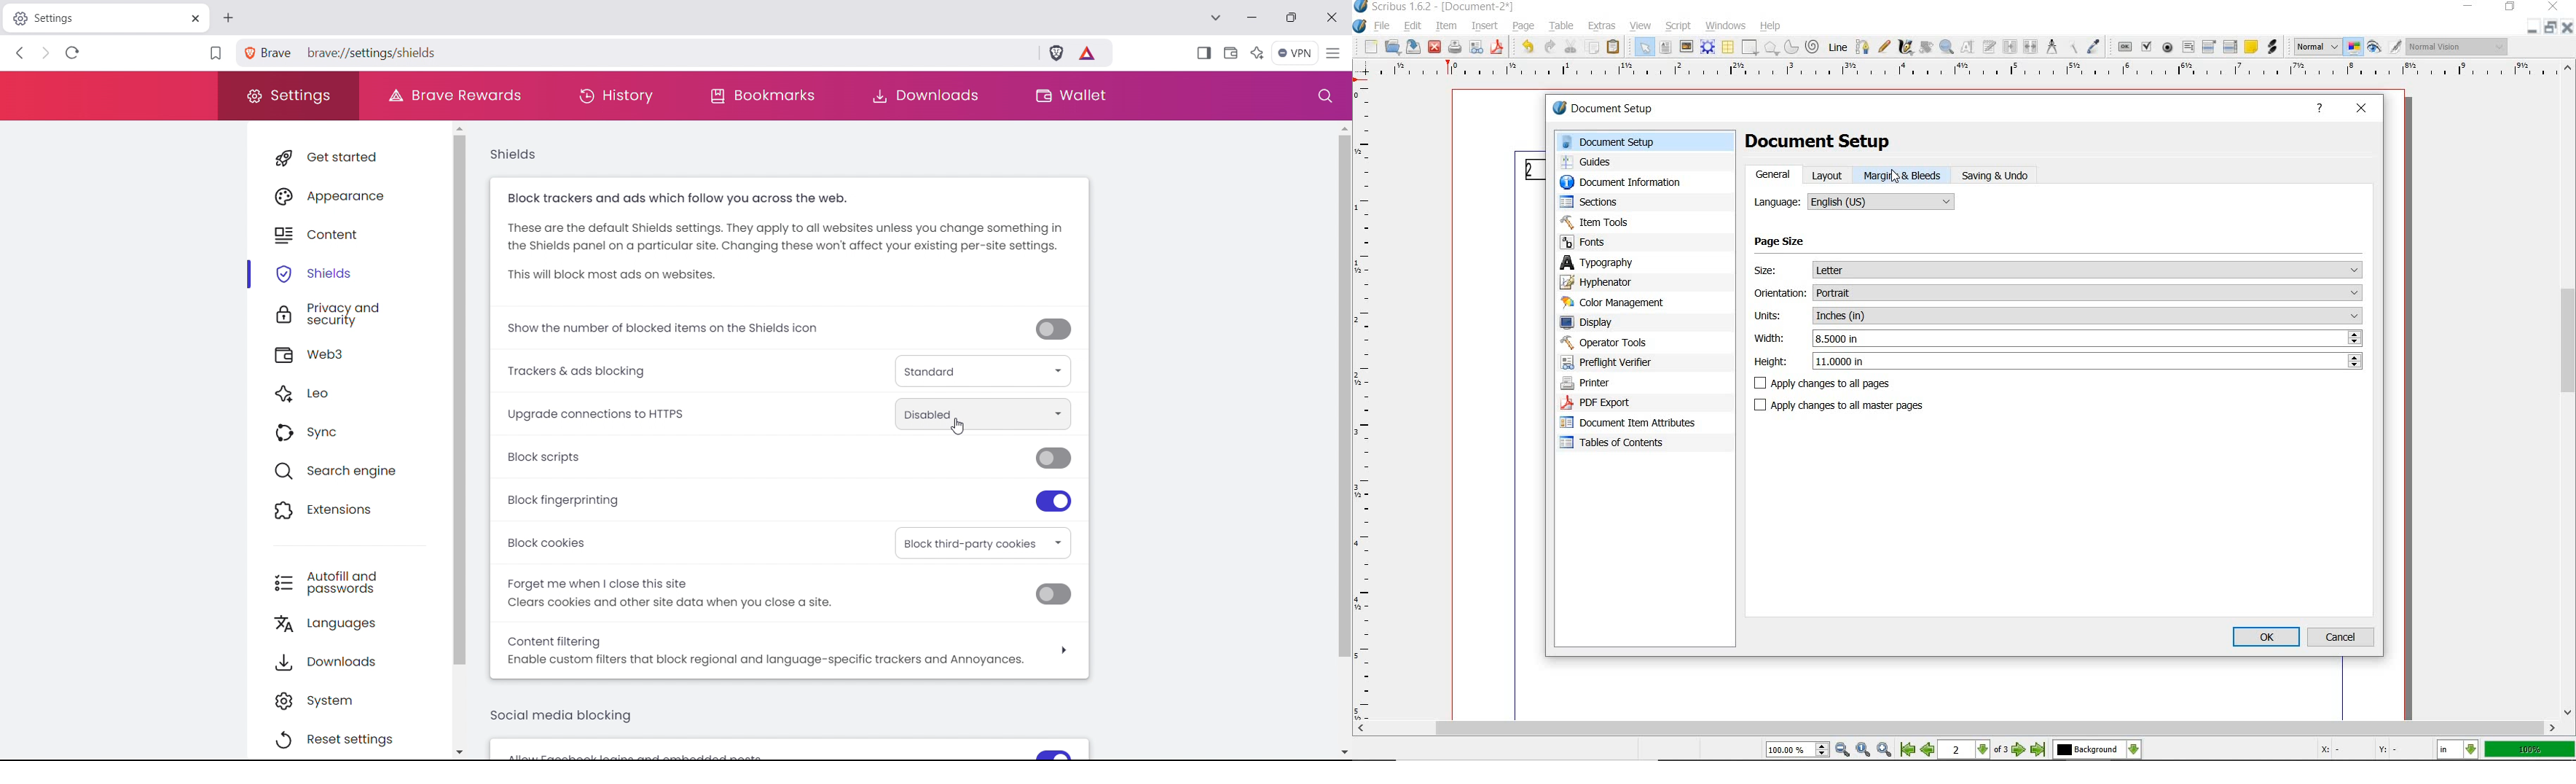  What do you see at coordinates (1726, 25) in the screenshot?
I see `windows` at bounding box center [1726, 25].